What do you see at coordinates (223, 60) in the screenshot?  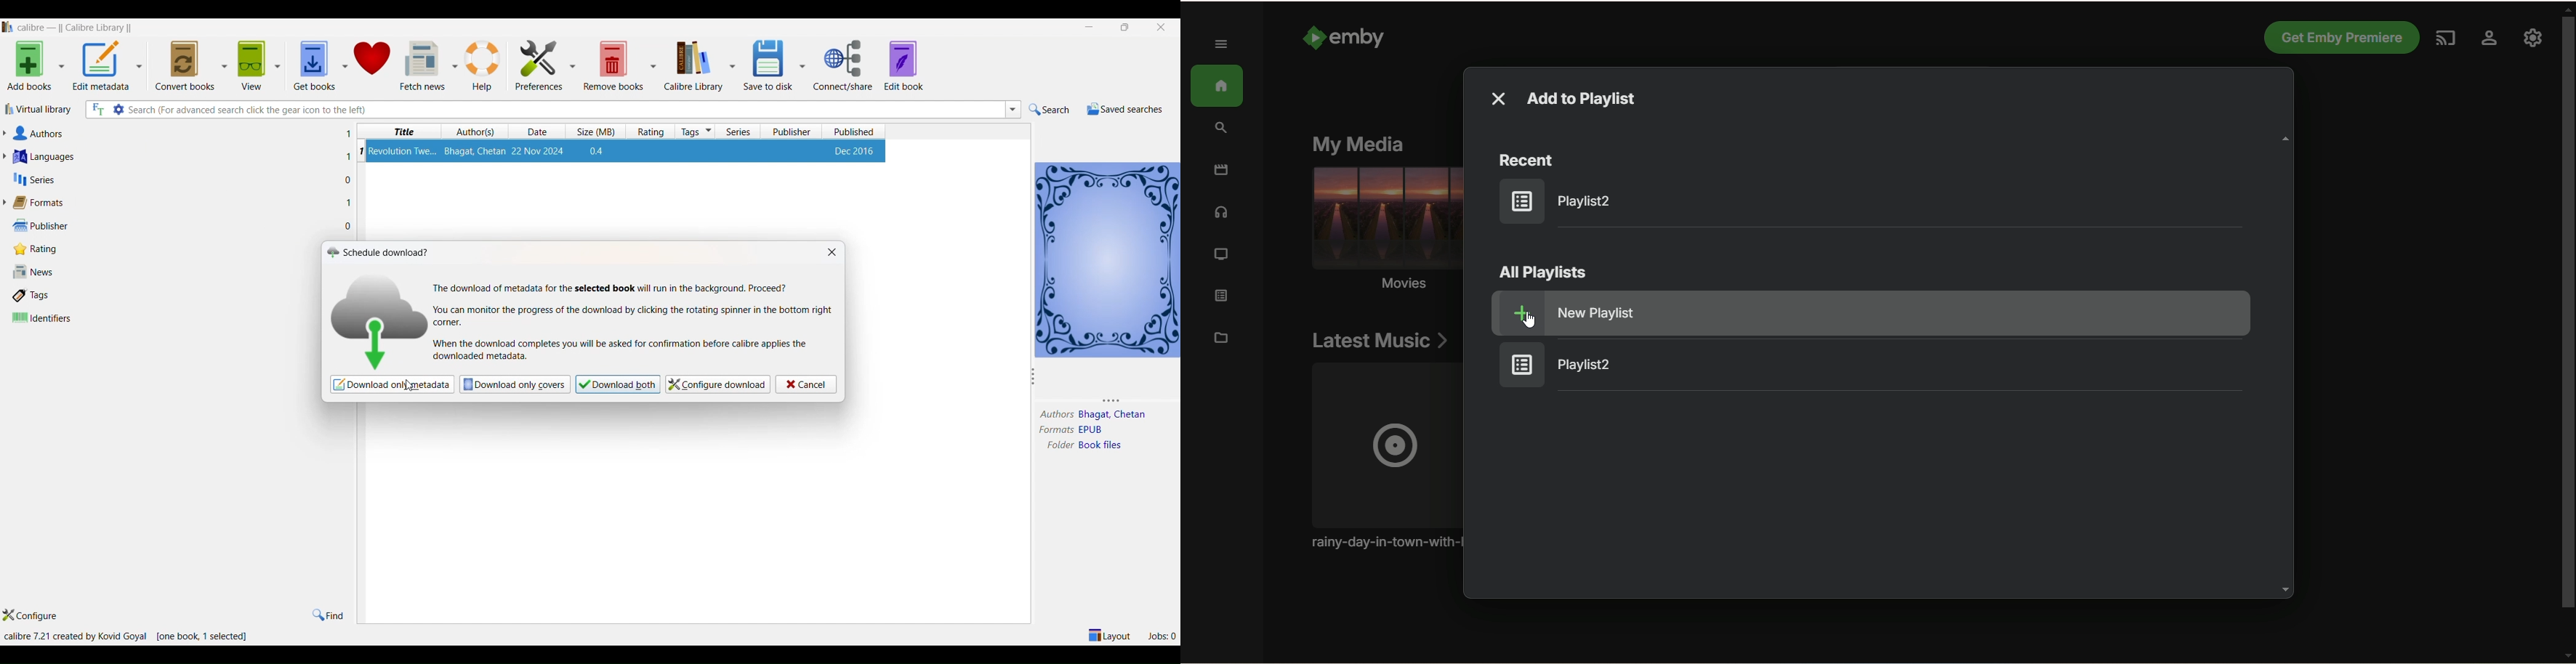 I see `convert book options dropdown button` at bounding box center [223, 60].